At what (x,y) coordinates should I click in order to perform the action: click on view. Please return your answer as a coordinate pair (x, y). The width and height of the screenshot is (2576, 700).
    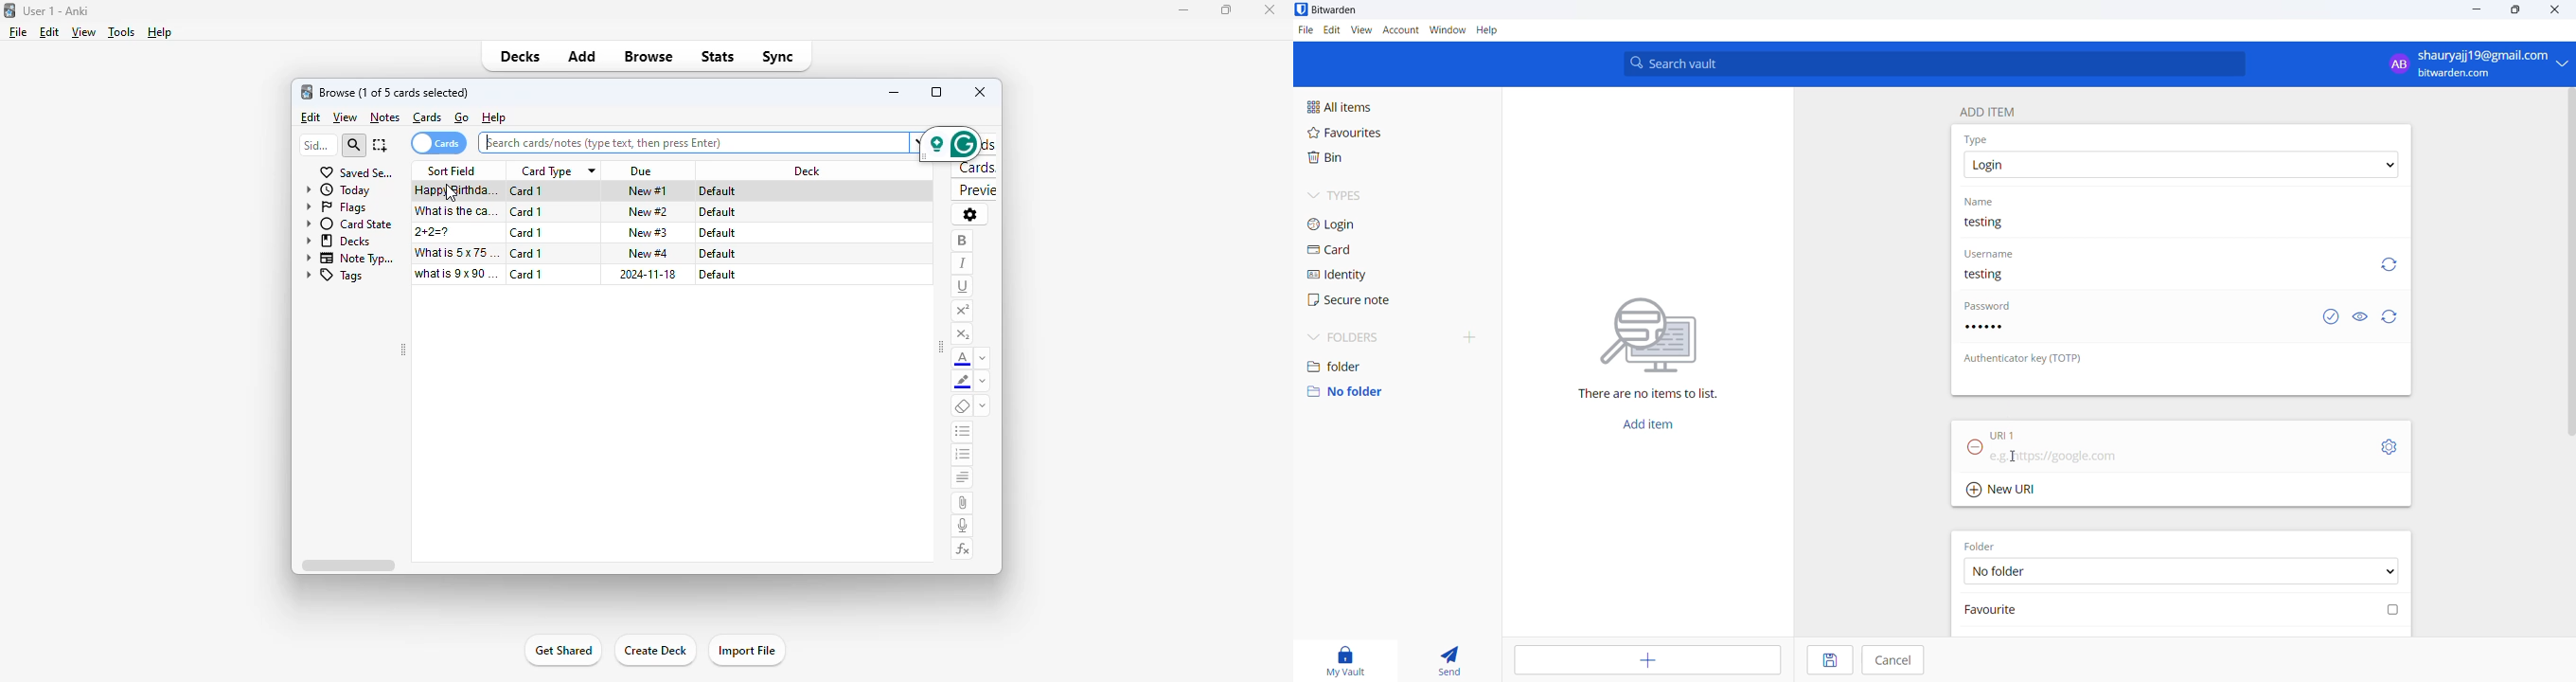
    Looking at the image, I should click on (84, 32).